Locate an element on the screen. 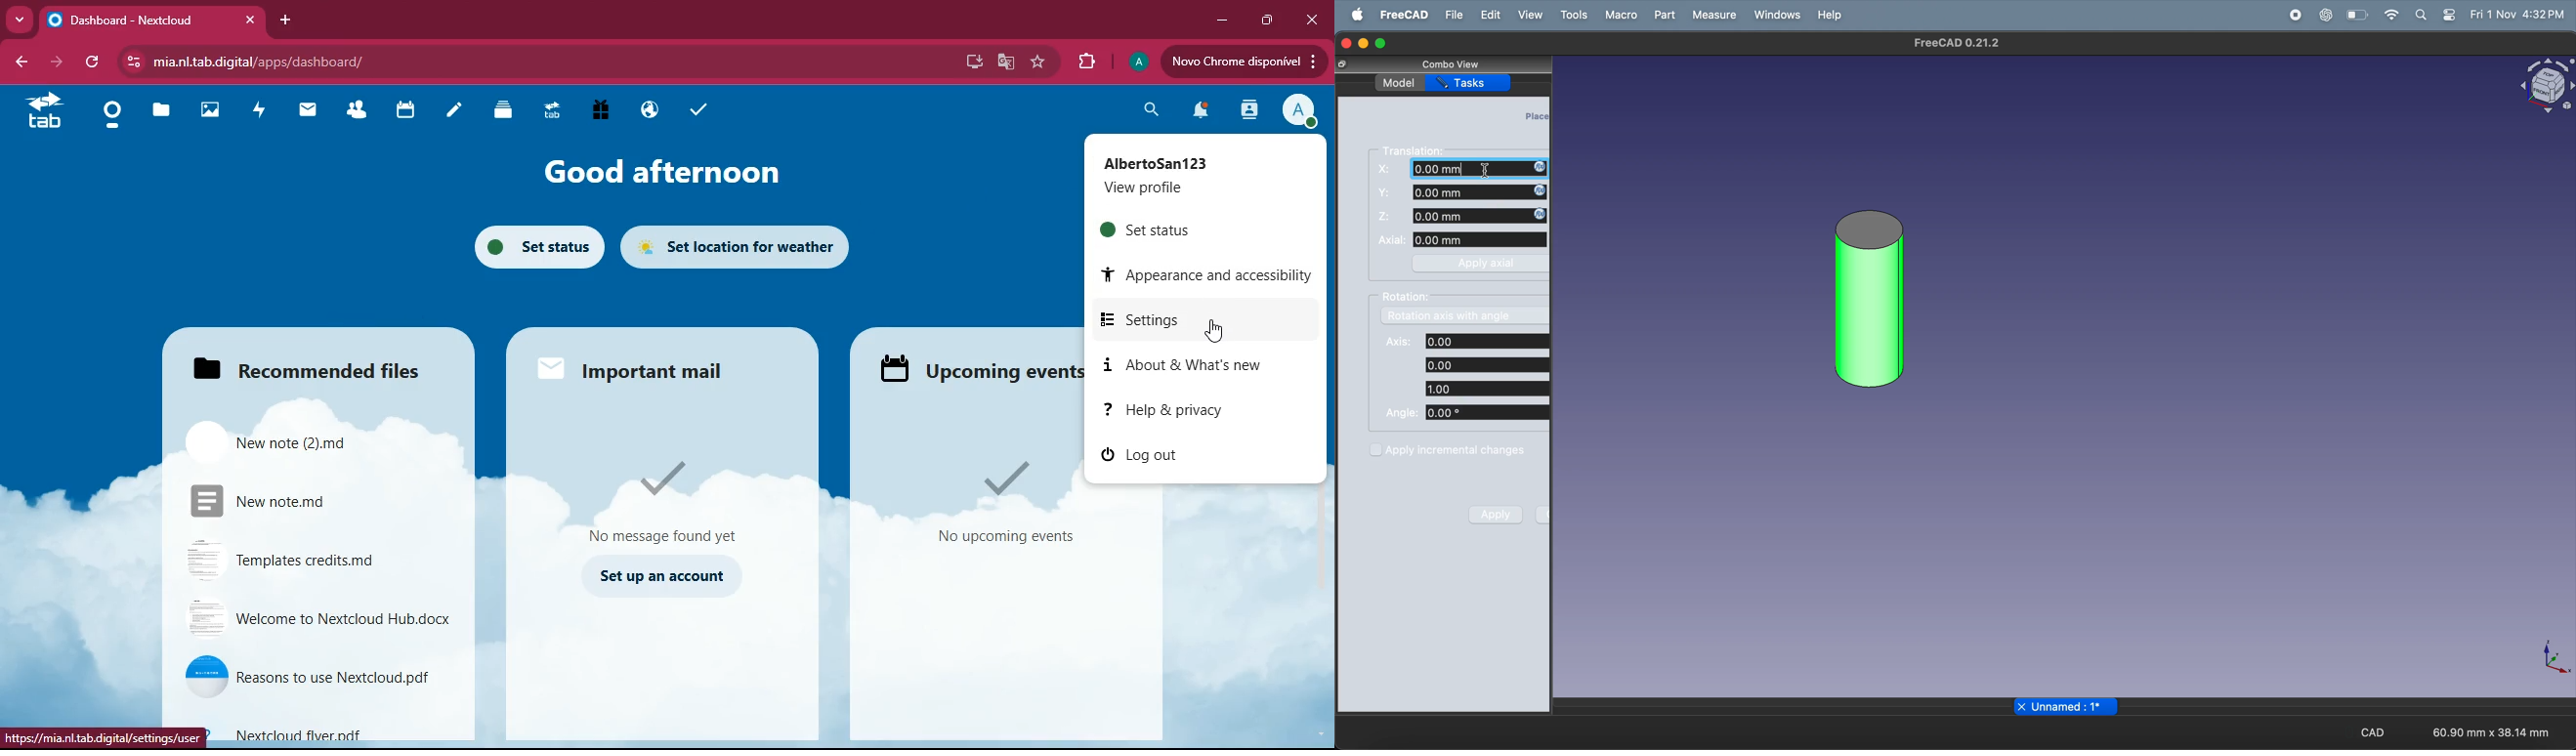 Image resolution: width=2576 pixels, height=756 pixels. Angle: is located at coordinates (1403, 413).